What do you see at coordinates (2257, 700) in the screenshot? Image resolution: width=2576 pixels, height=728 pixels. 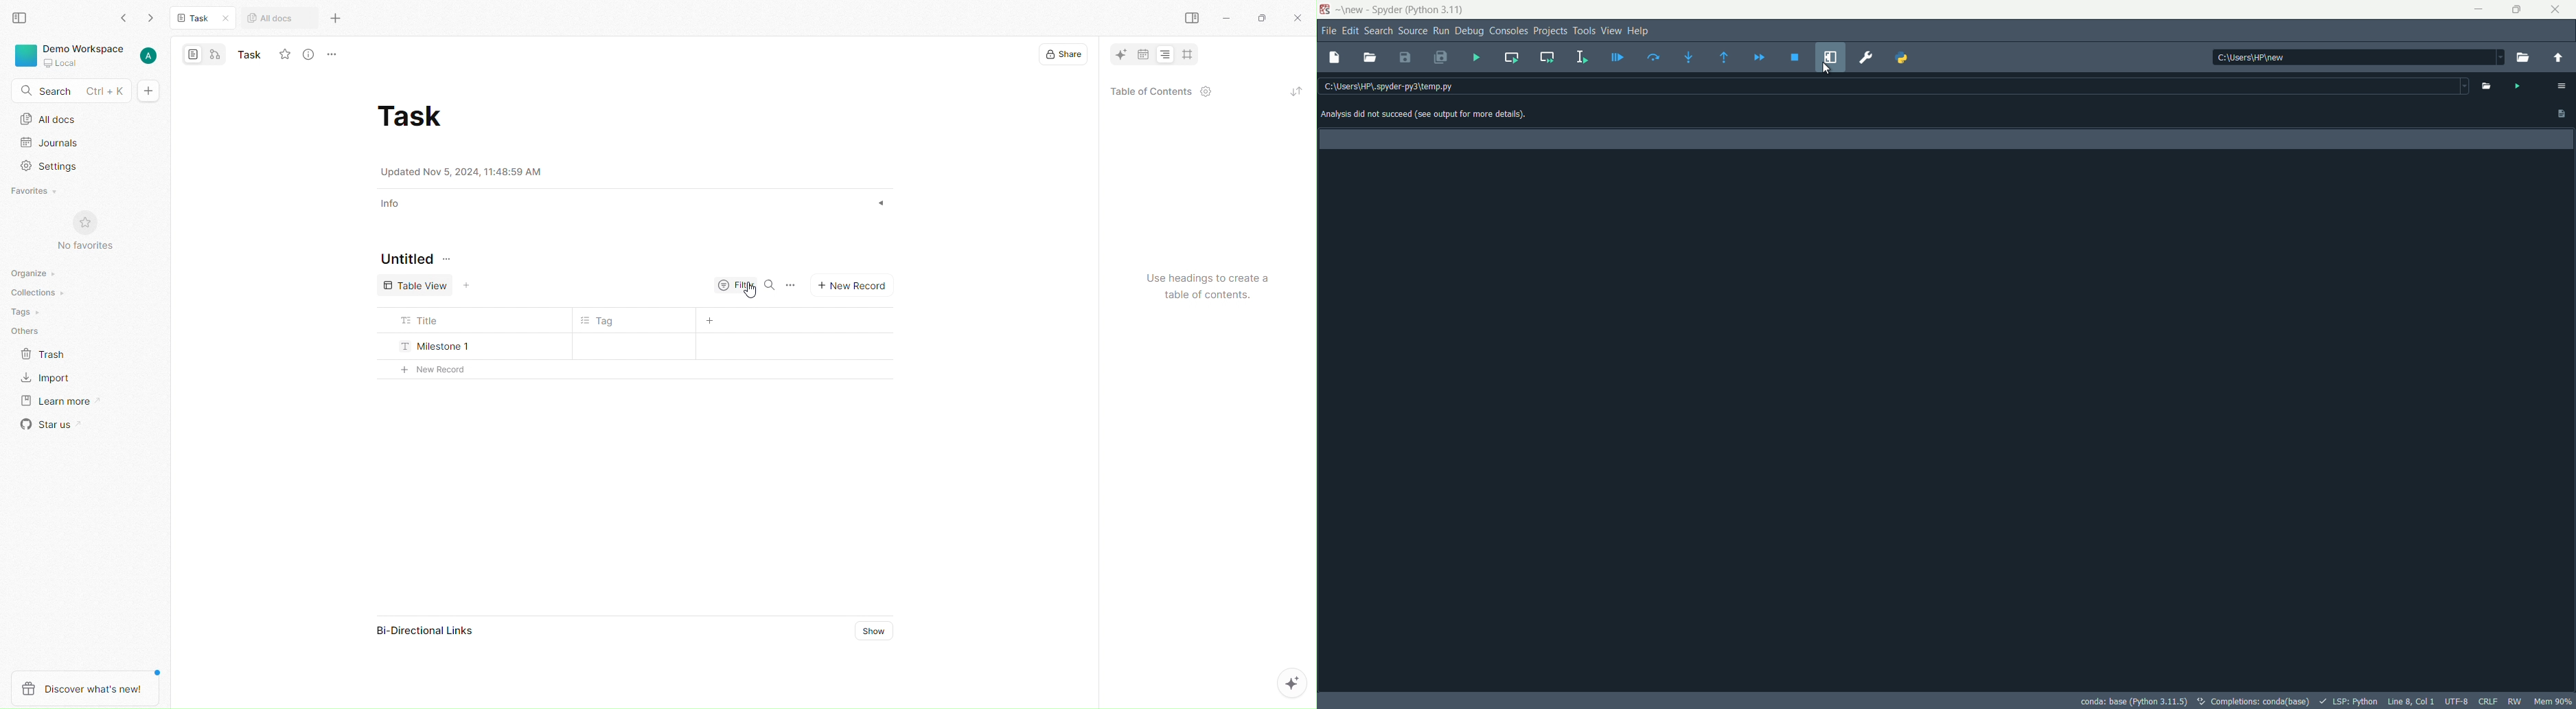 I see `Completions: conda(base)` at bounding box center [2257, 700].